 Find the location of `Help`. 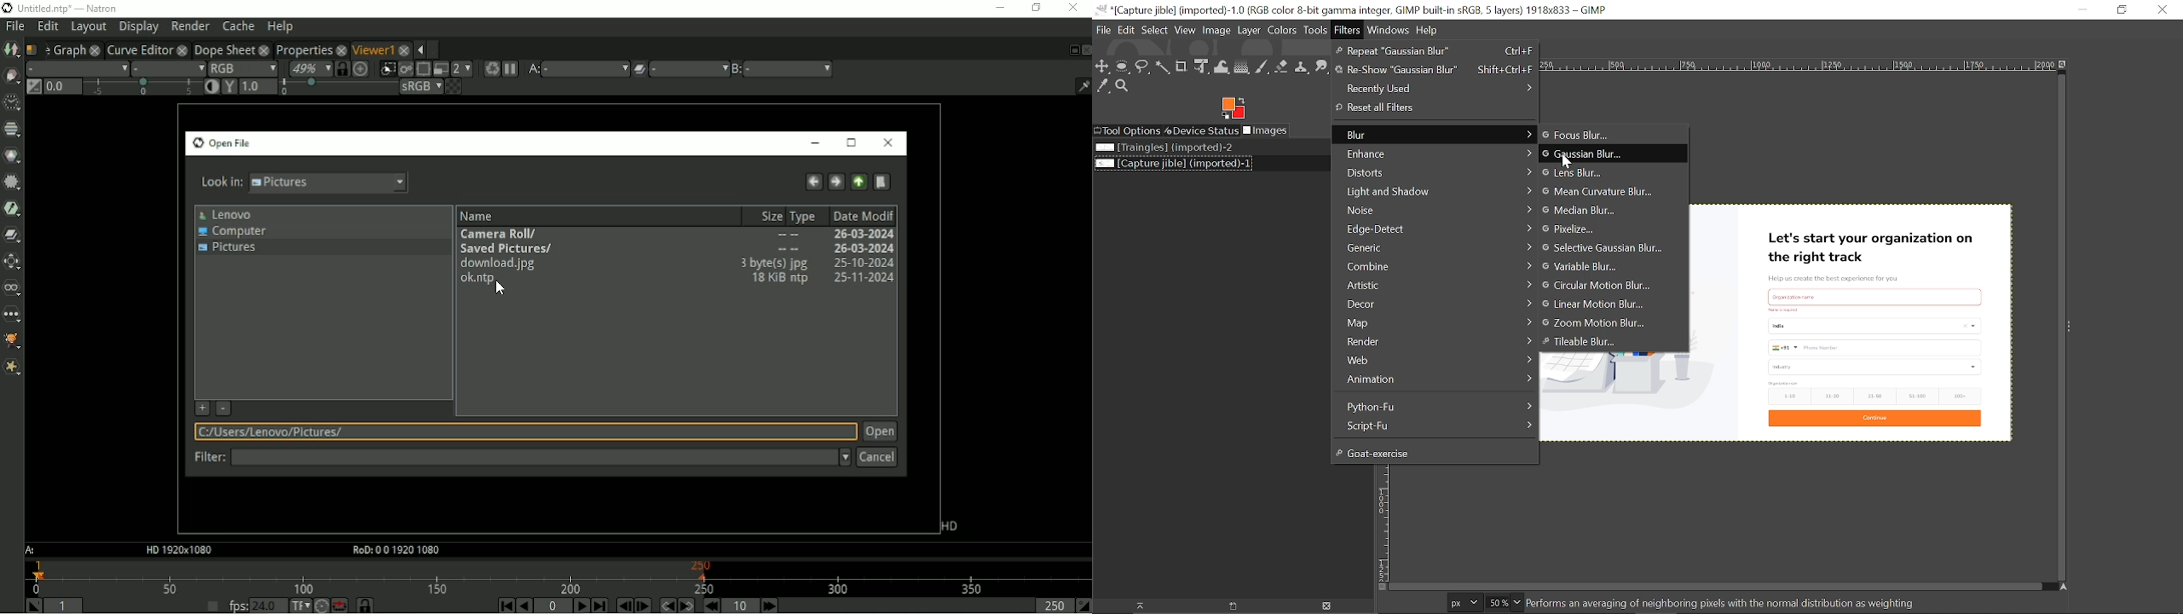

Help is located at coordinates (1428, 30).